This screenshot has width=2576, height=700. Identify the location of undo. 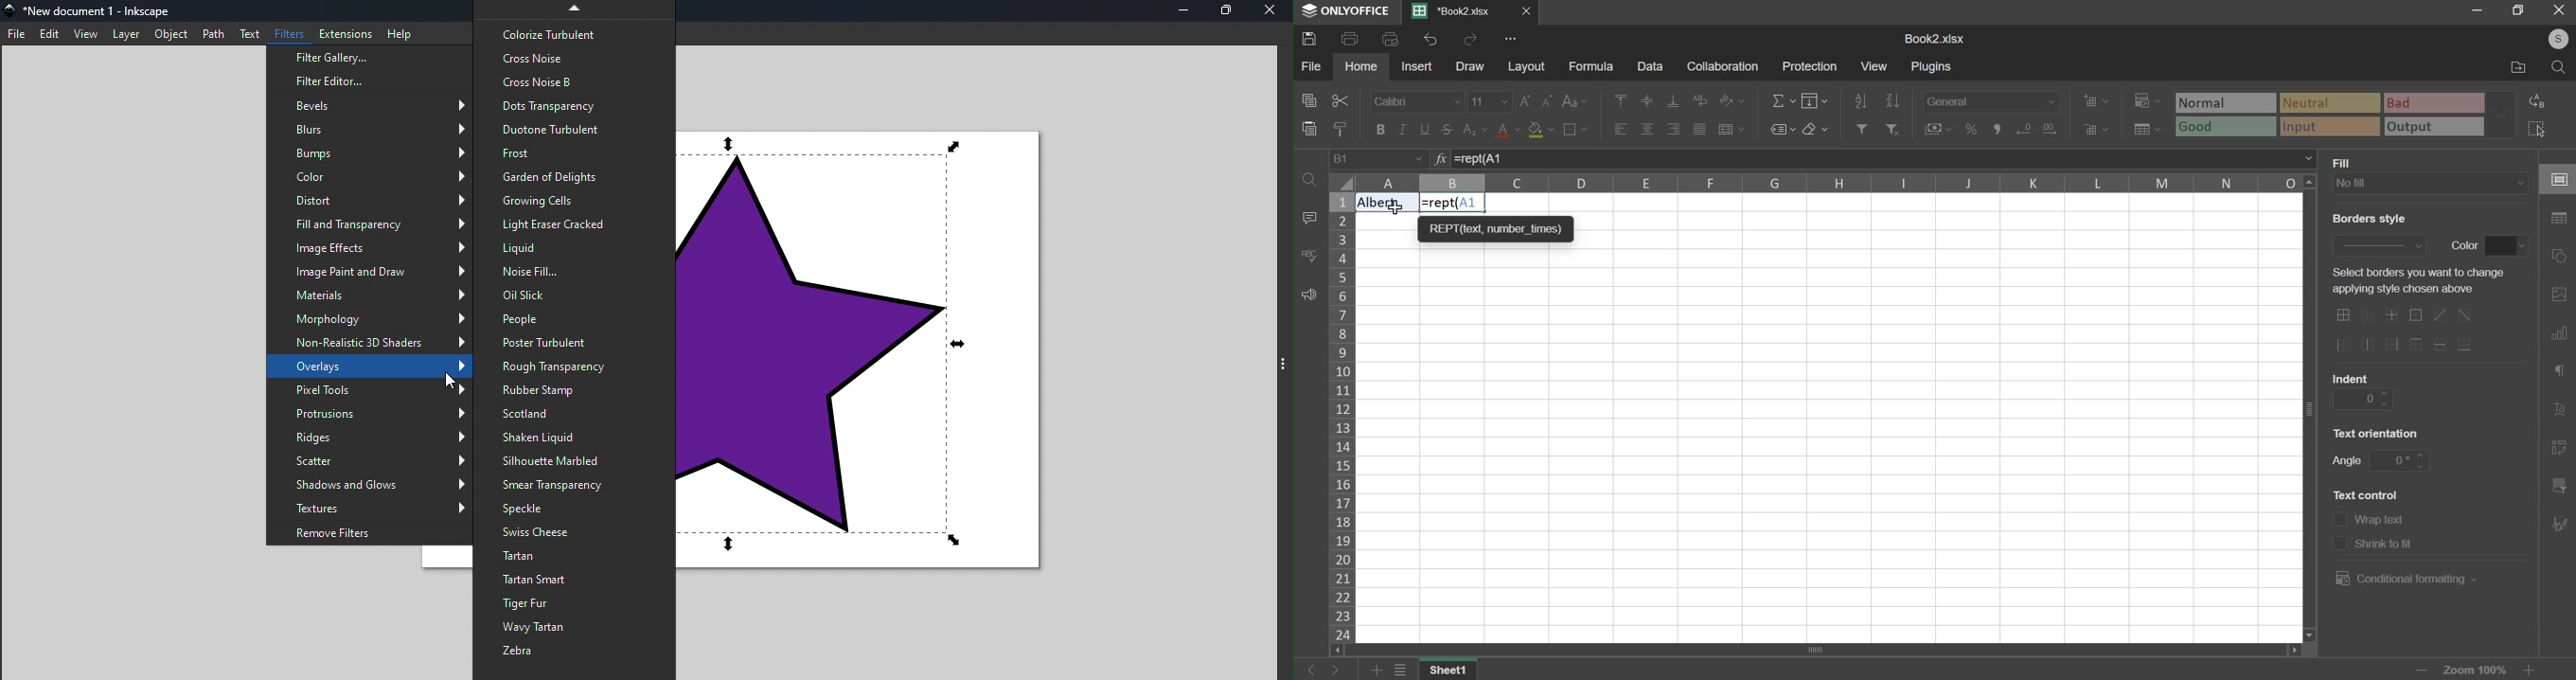
(1432, 39).